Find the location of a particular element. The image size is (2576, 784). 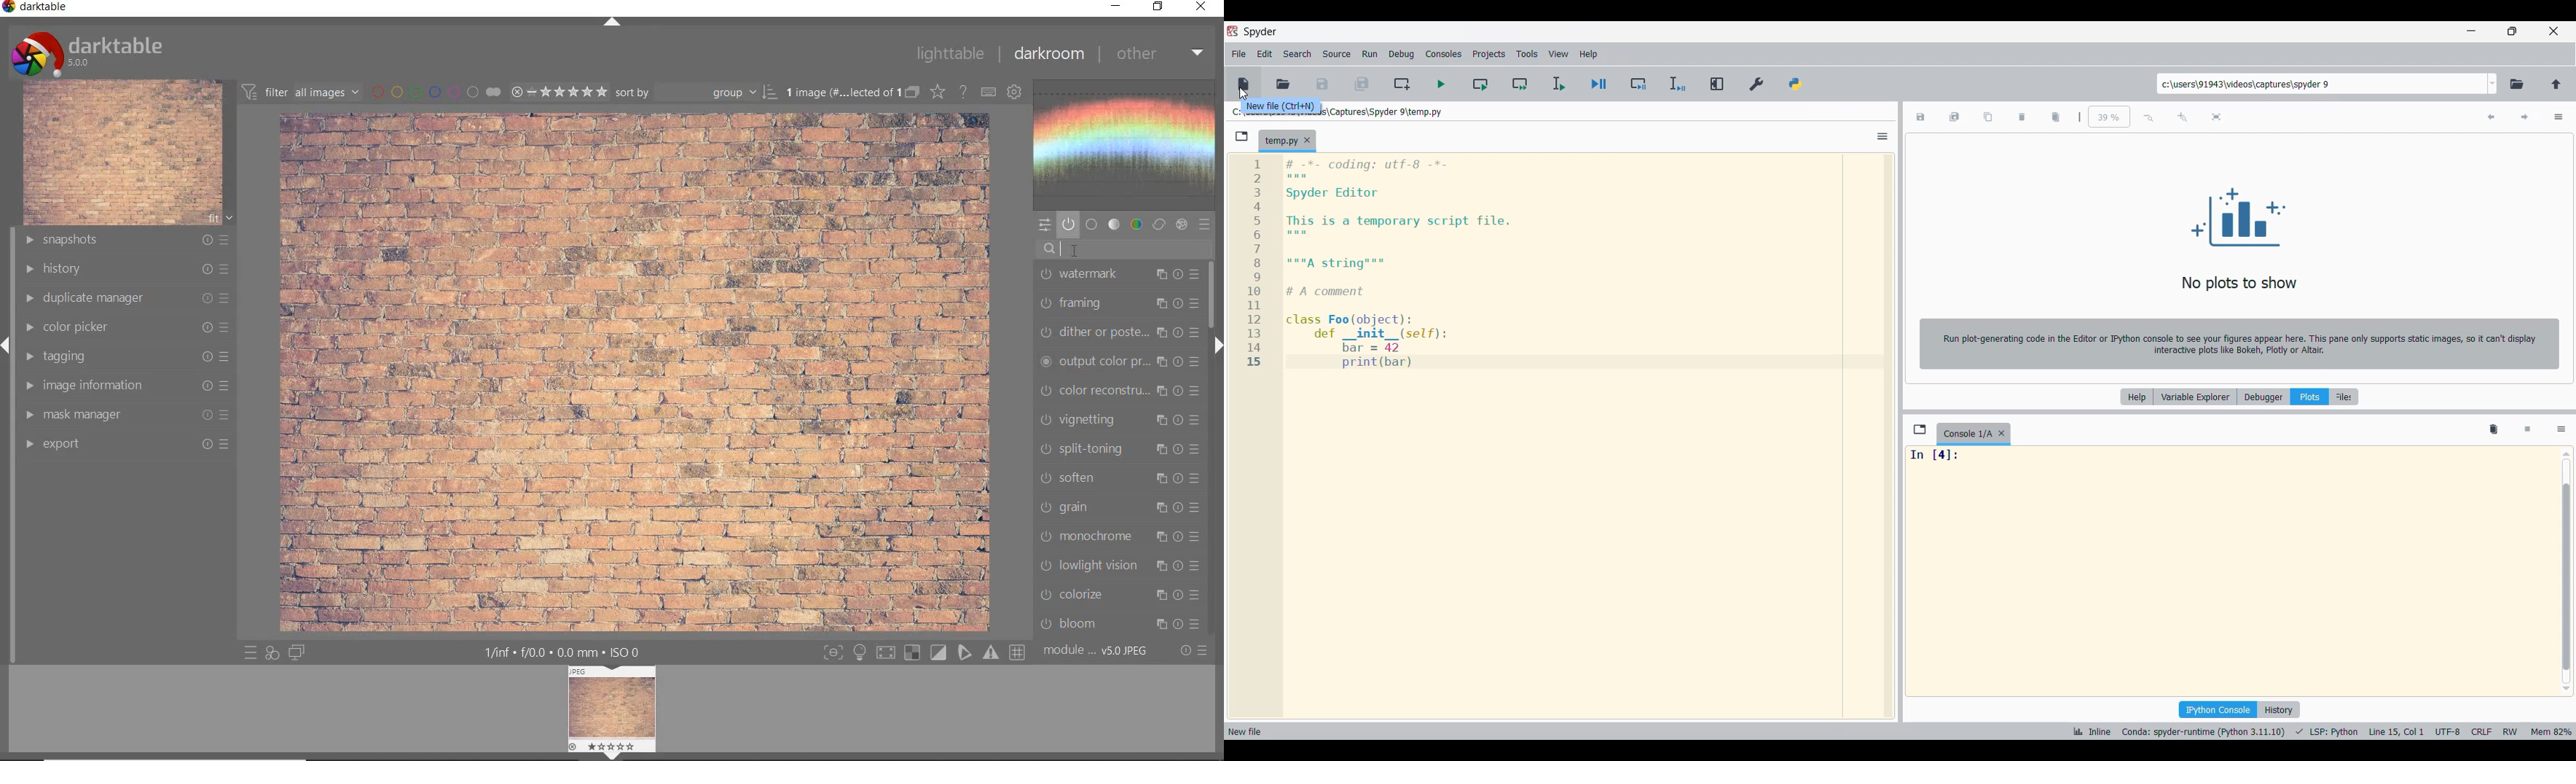

color is located at coordinates (1136, 225).